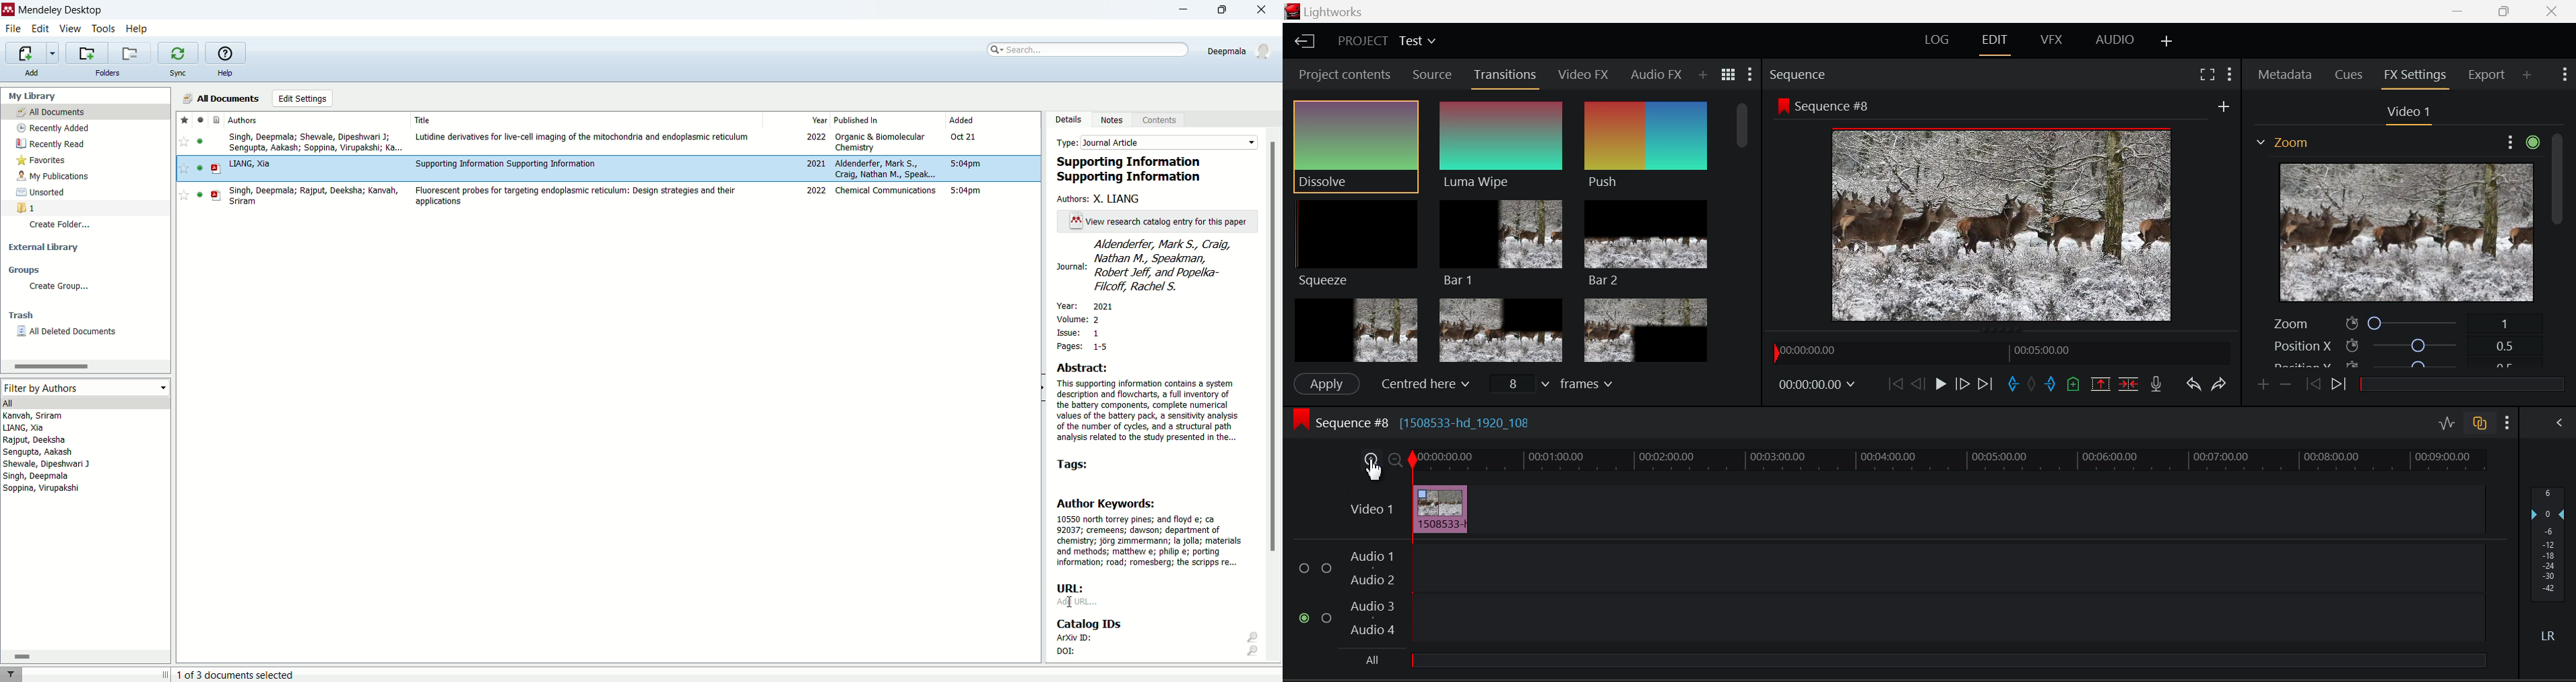  What do you see at coordinates (886, 191) in the screenshot?
I see `Chemical Communications` at bounding box center [886, 191].